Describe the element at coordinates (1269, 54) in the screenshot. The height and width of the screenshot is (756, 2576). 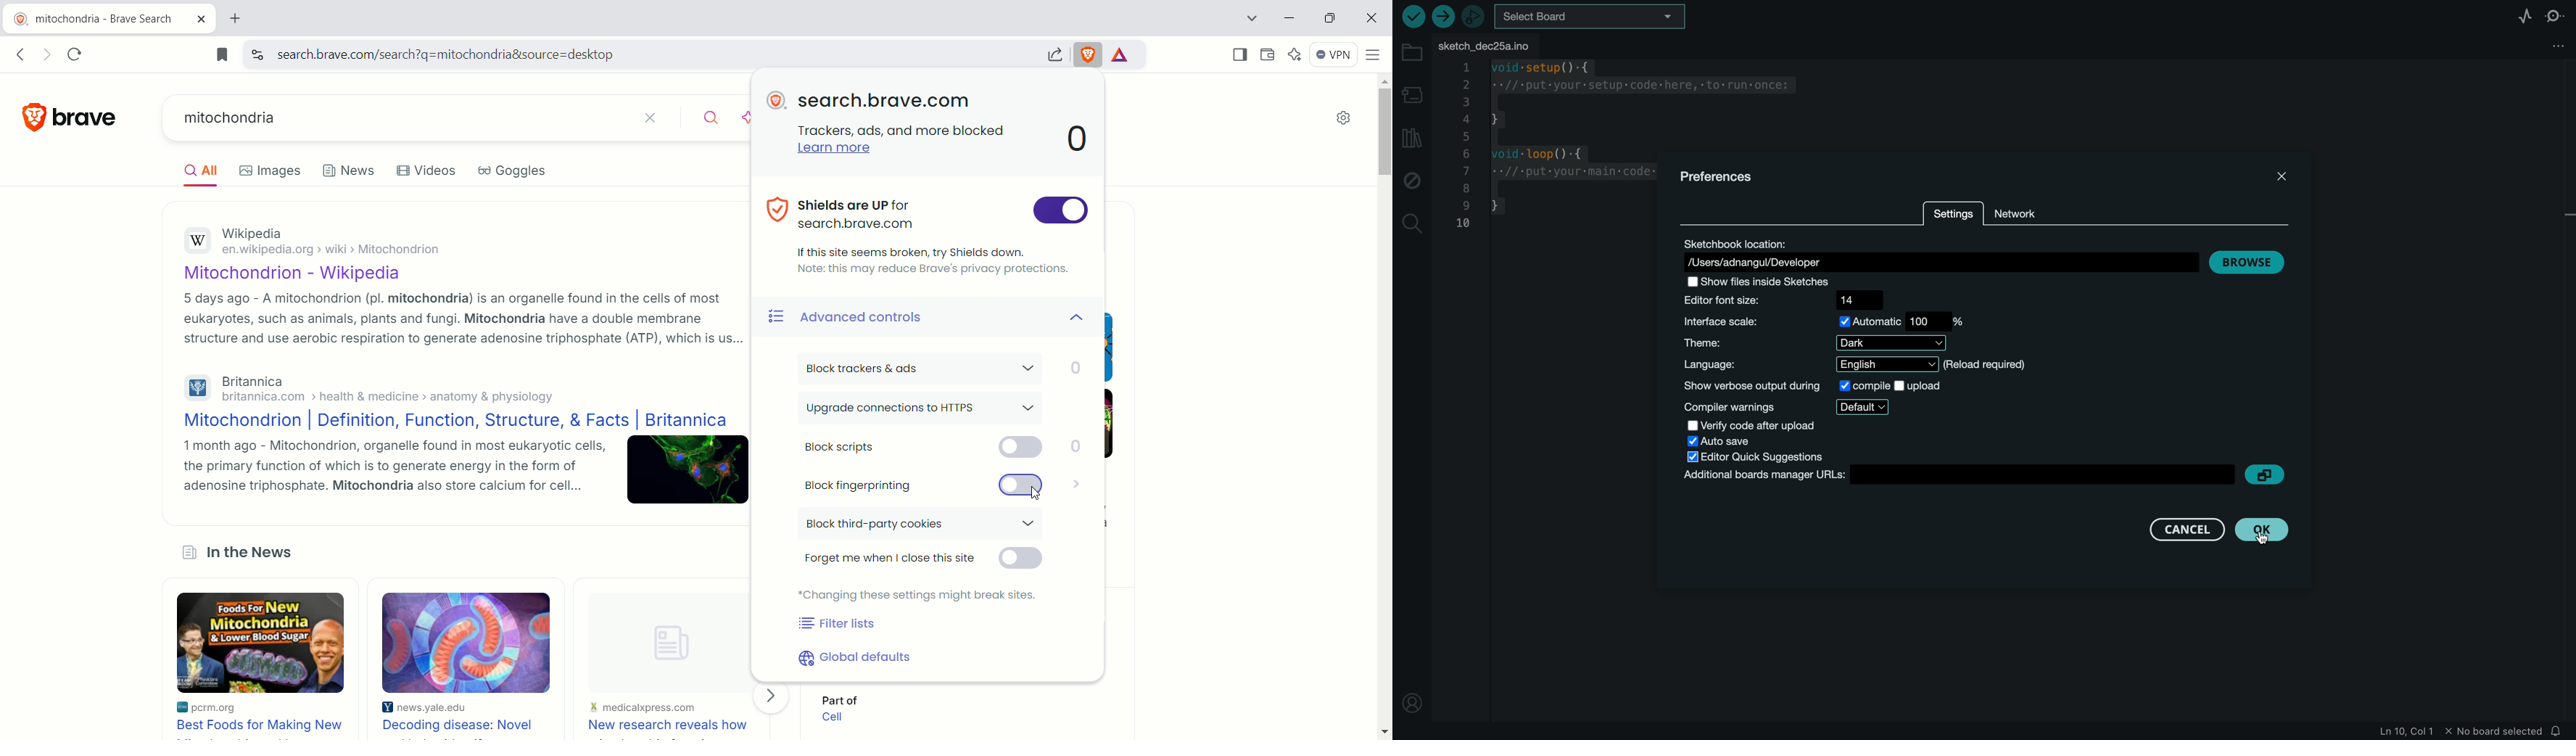
I see `wallet` at that location.